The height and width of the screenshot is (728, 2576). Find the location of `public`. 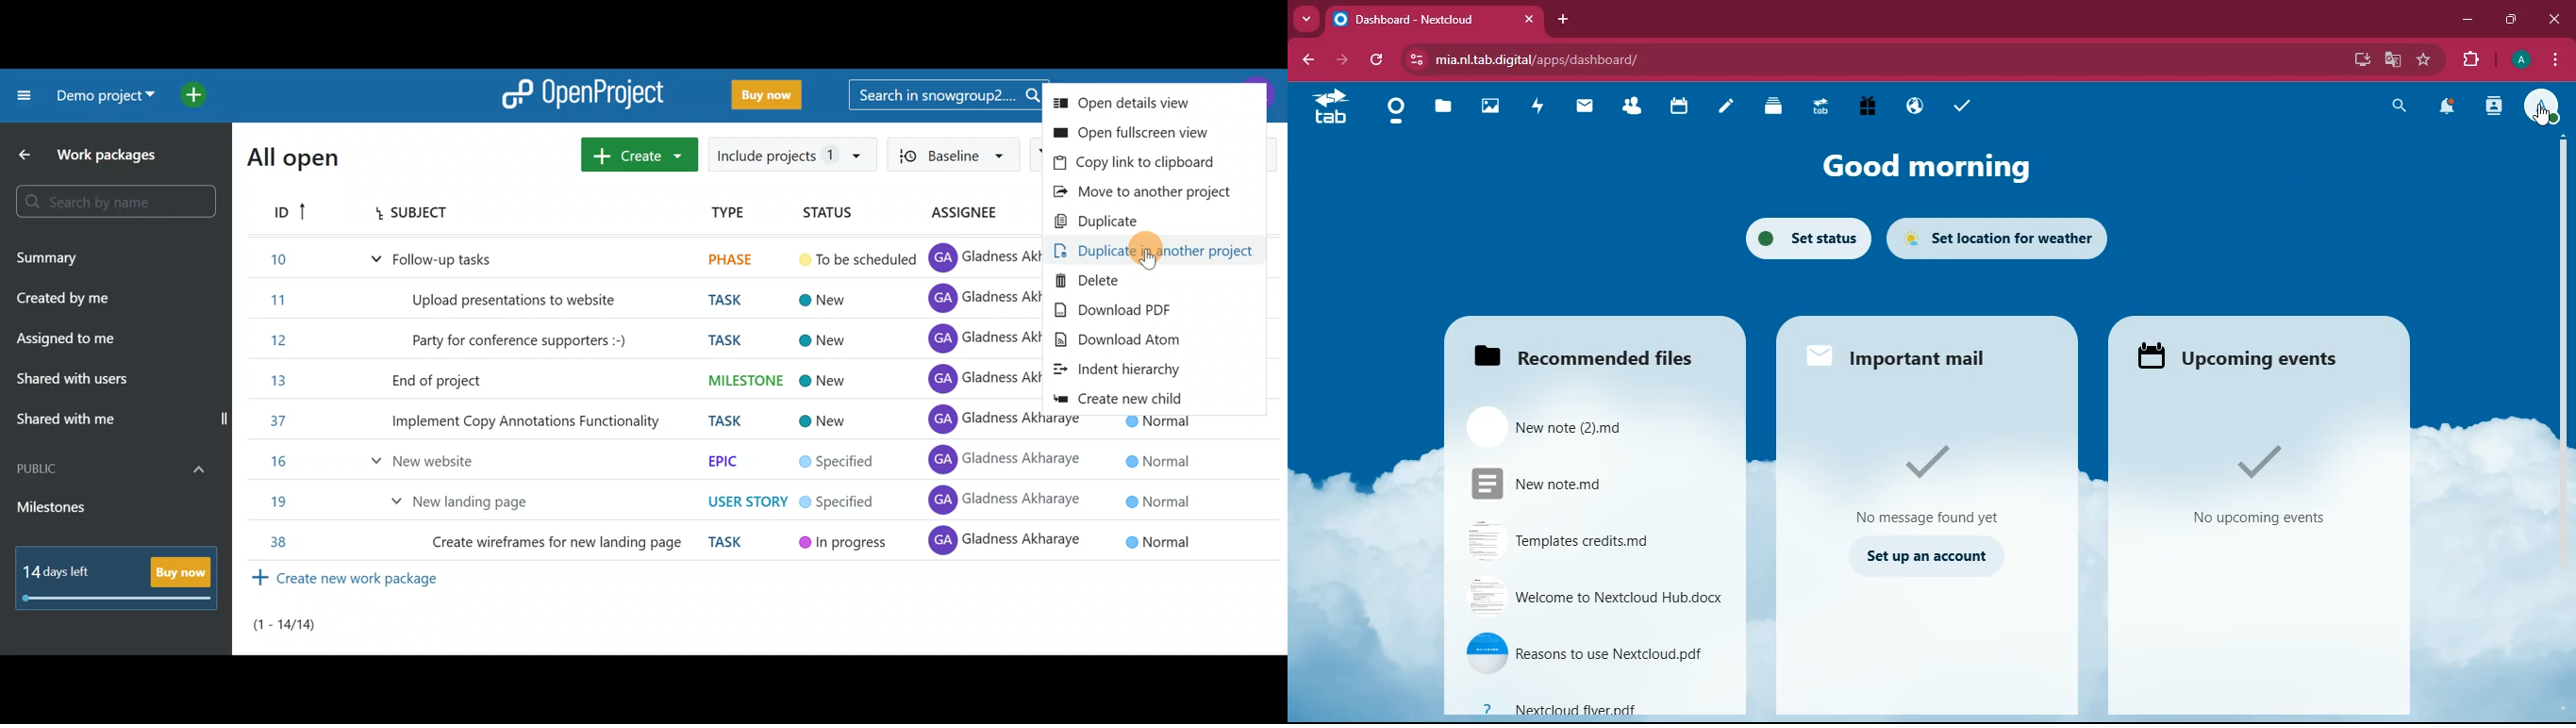

public is located at coordinates (1918, 107).